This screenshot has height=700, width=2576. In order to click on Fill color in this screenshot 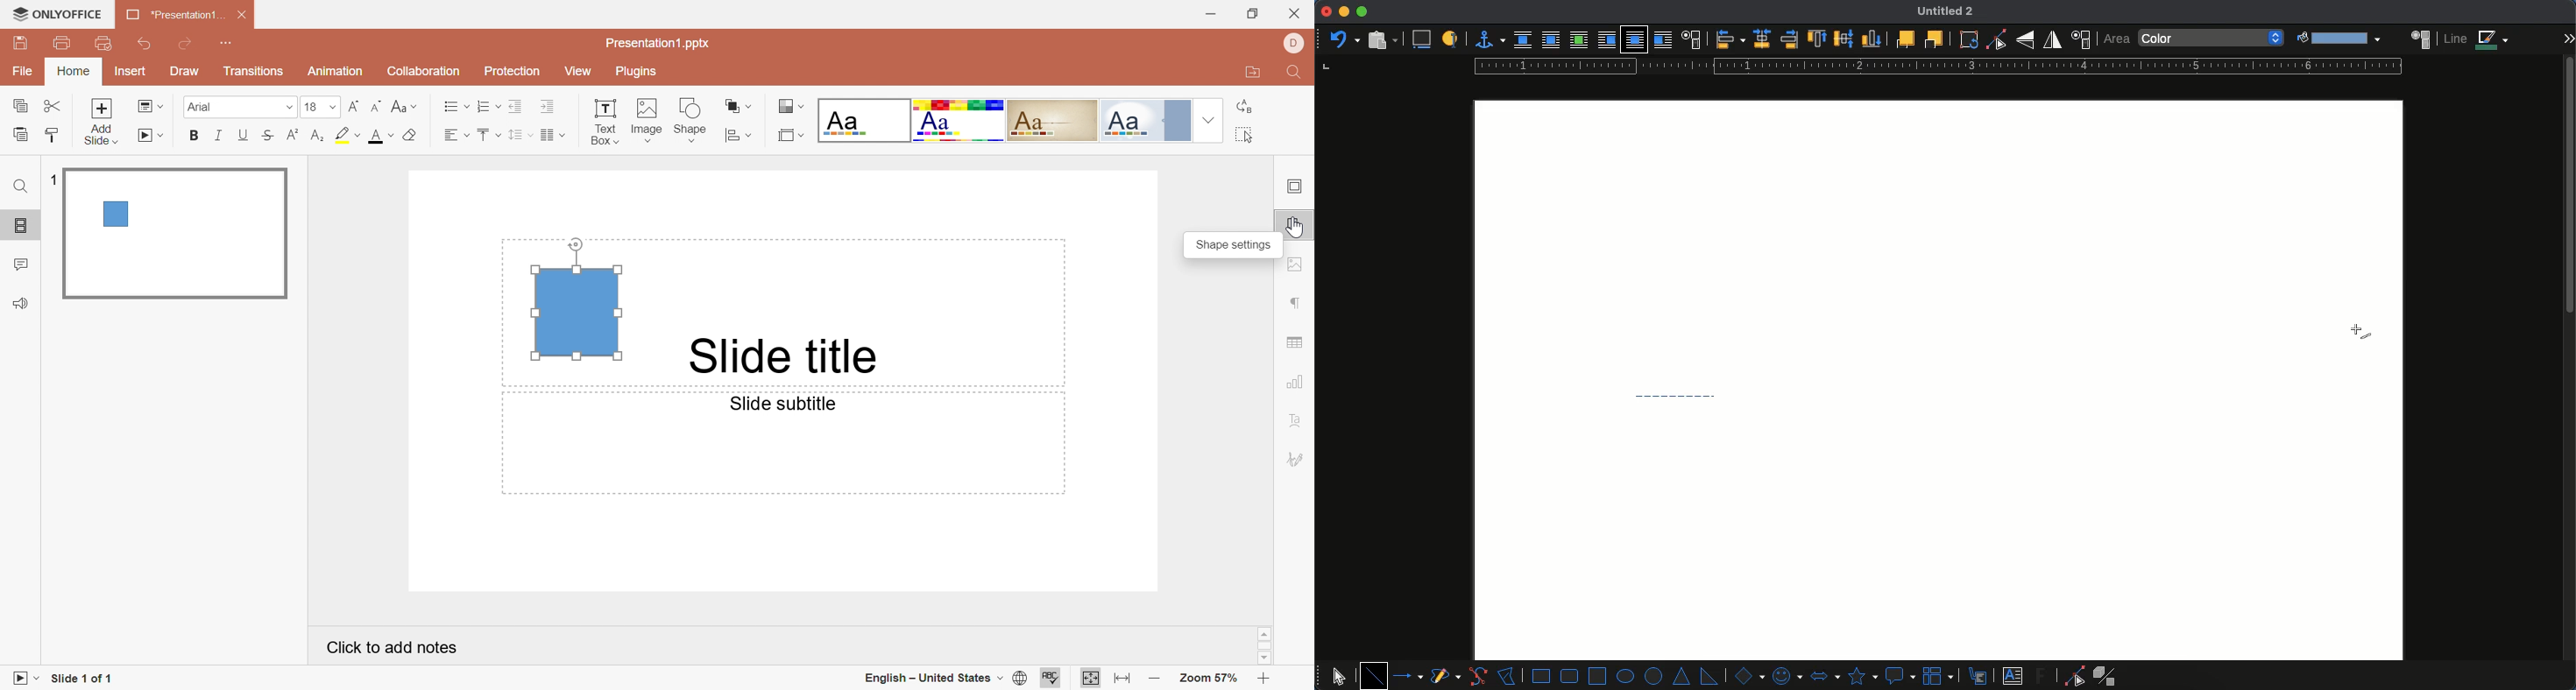, I will do `click(408, 136)`.